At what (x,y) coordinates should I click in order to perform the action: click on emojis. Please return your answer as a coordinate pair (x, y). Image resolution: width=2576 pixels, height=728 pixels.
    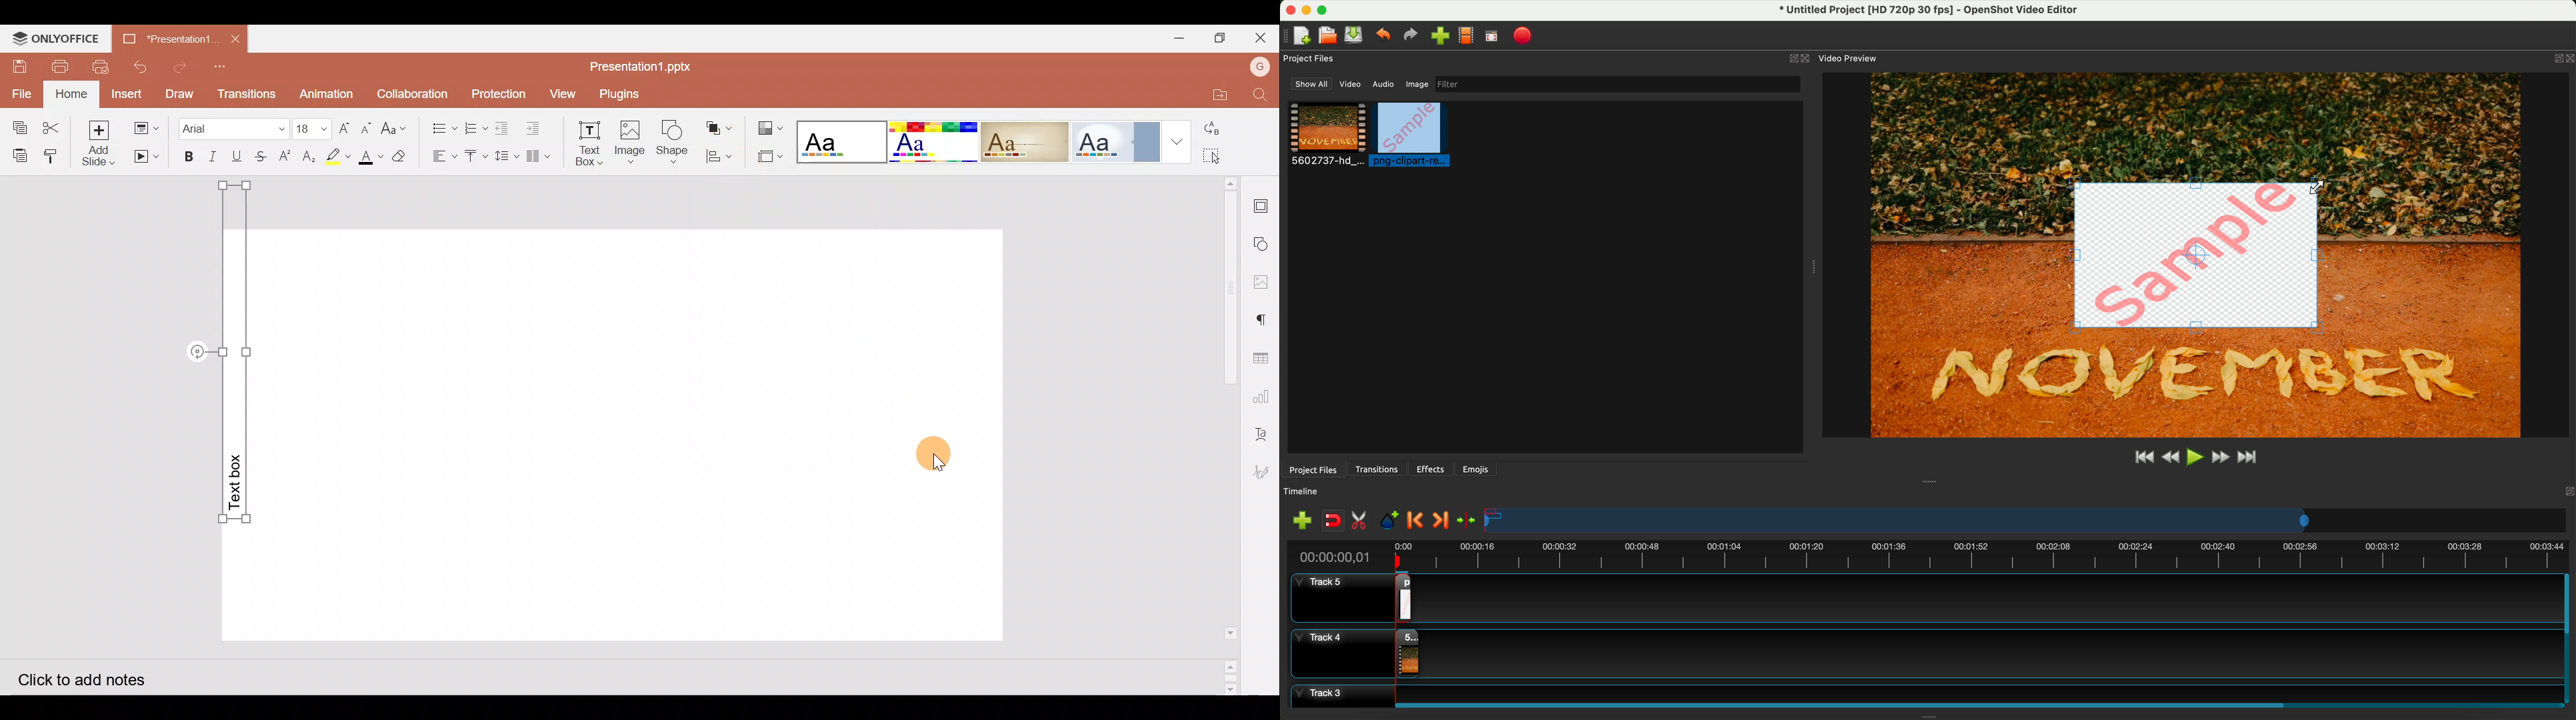
    Looking at the image, I should click on (1476, 468).